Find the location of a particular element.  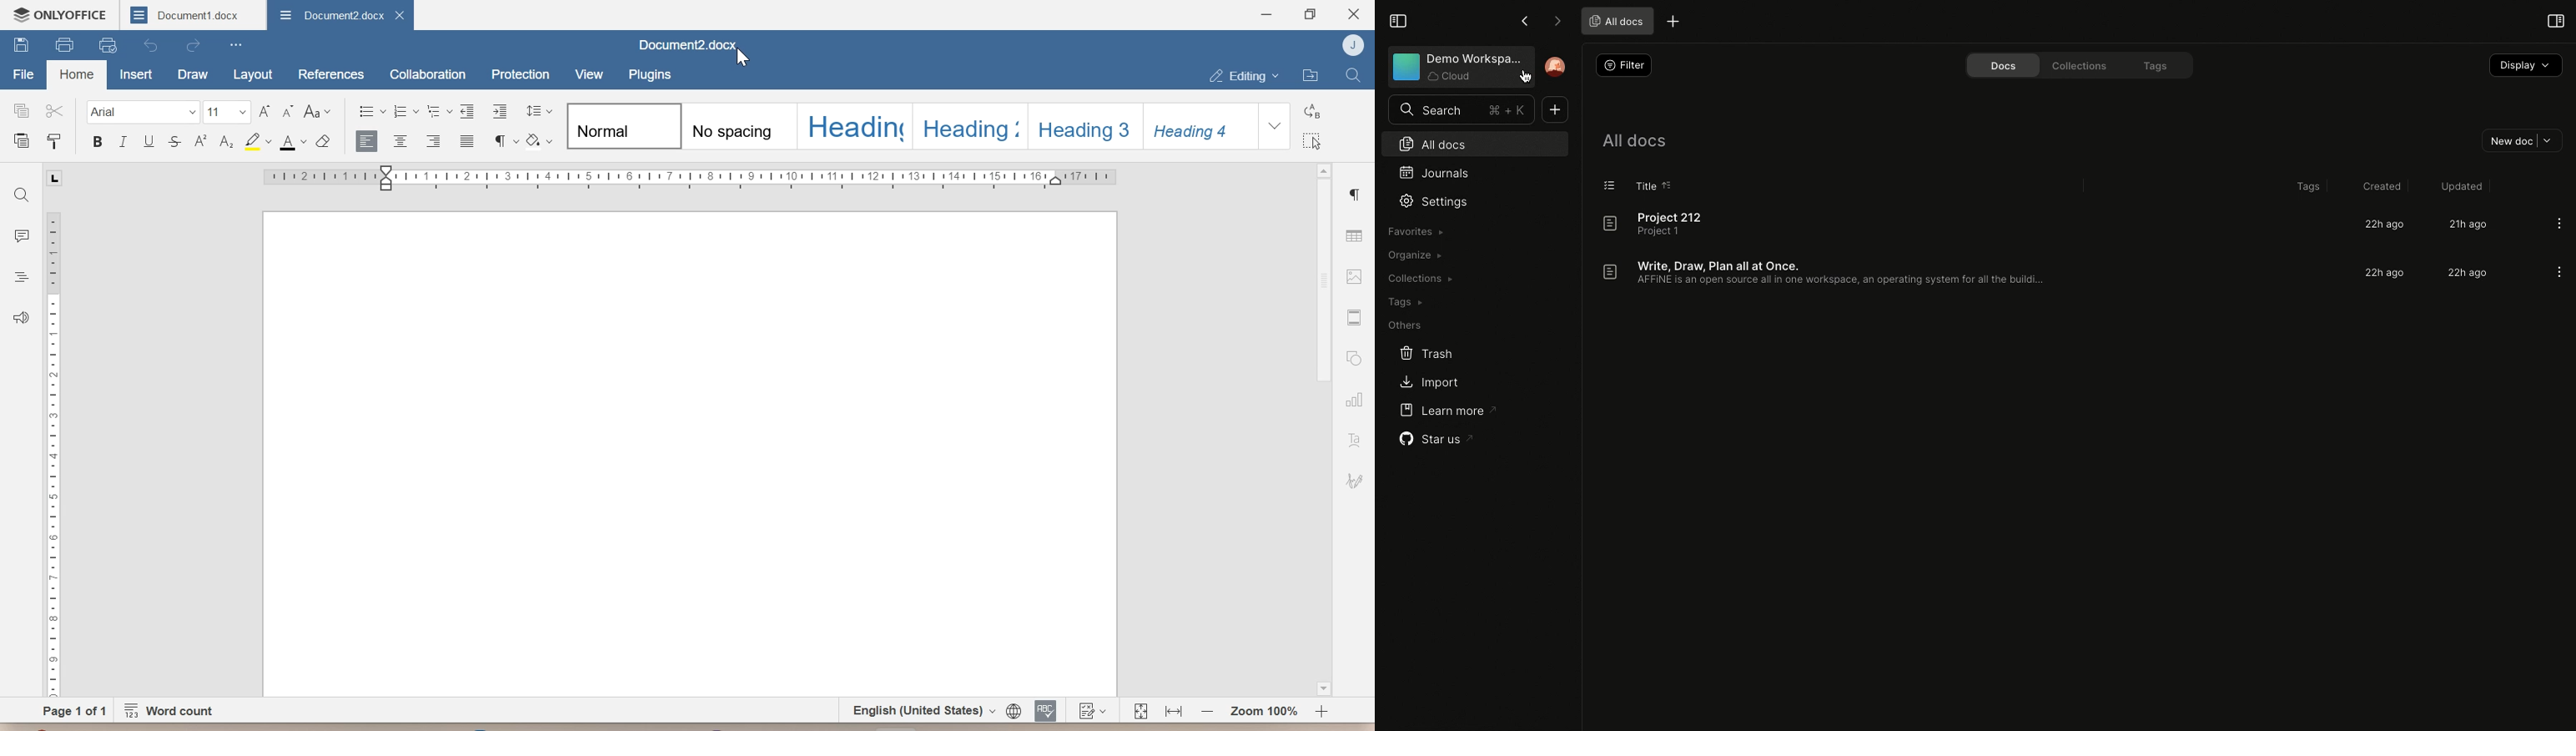

 is located at coordinates (292, 143).